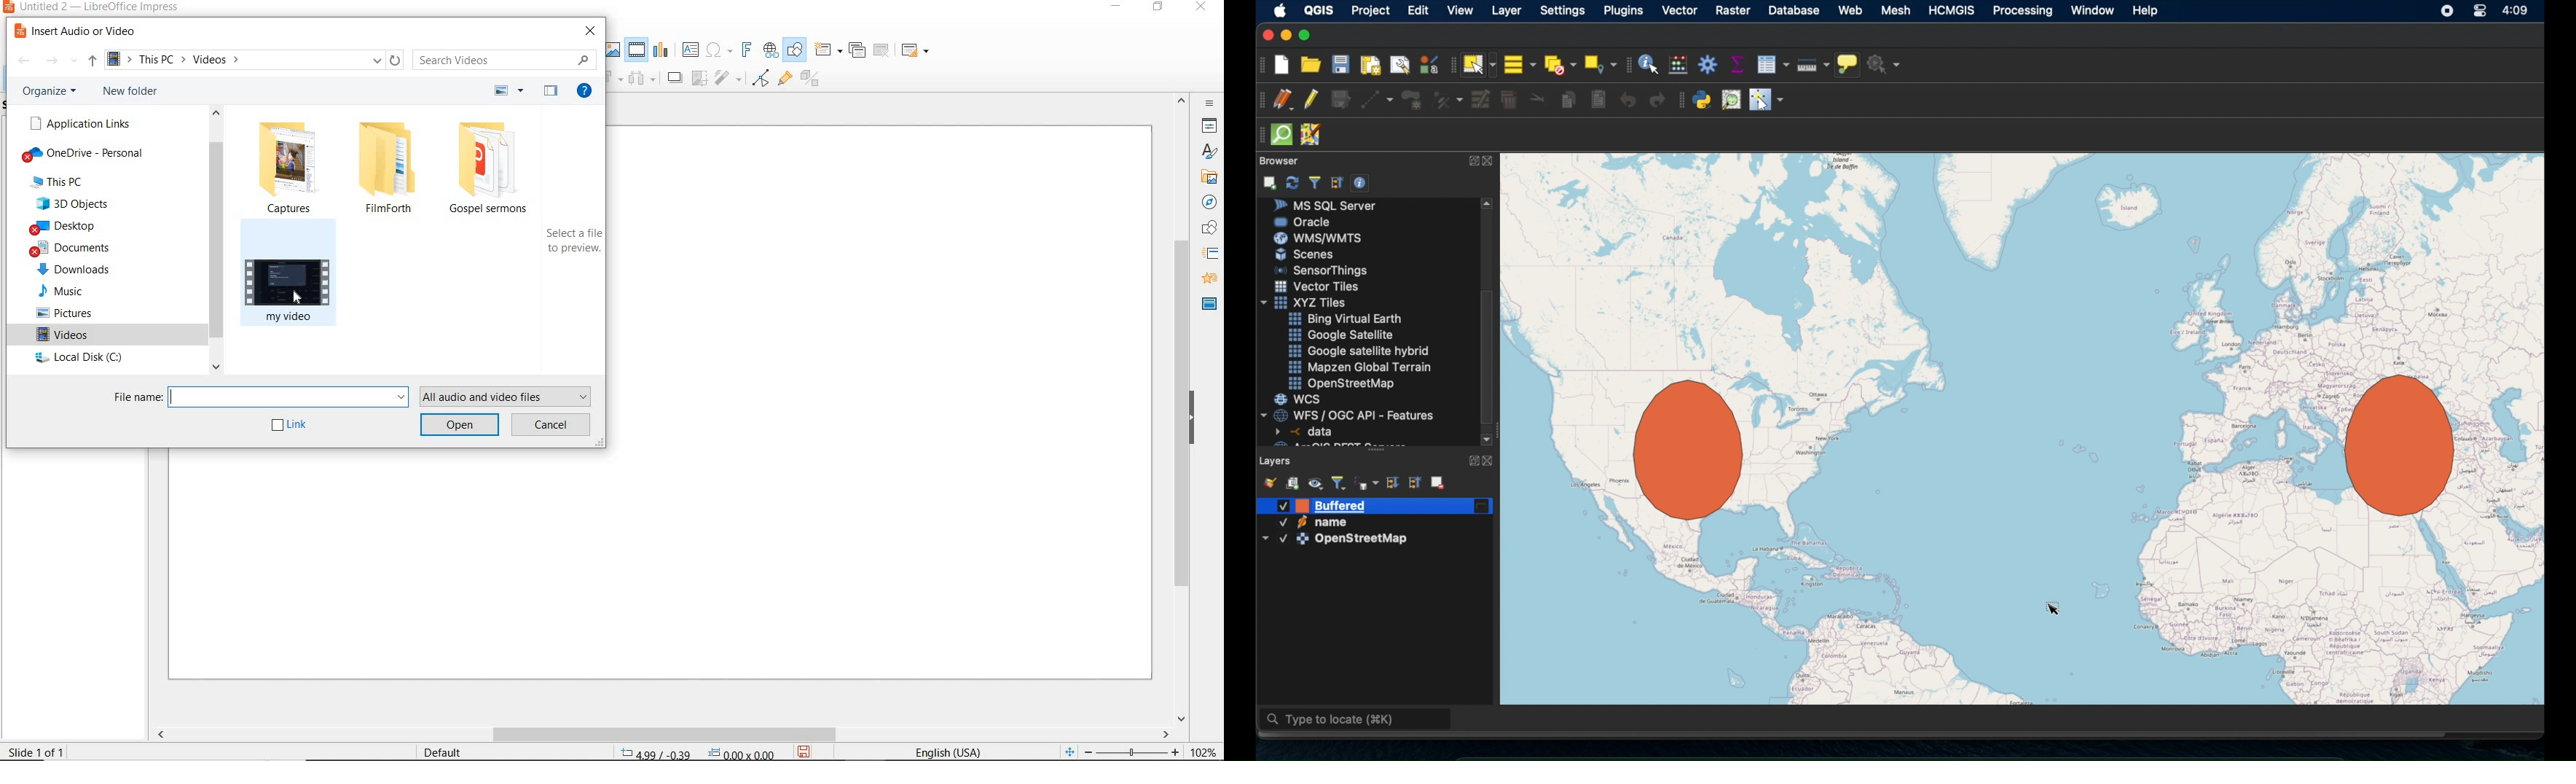  Describe the element at coordinates (1198, 419) in the screenshot. I see `HIDE` at that location.